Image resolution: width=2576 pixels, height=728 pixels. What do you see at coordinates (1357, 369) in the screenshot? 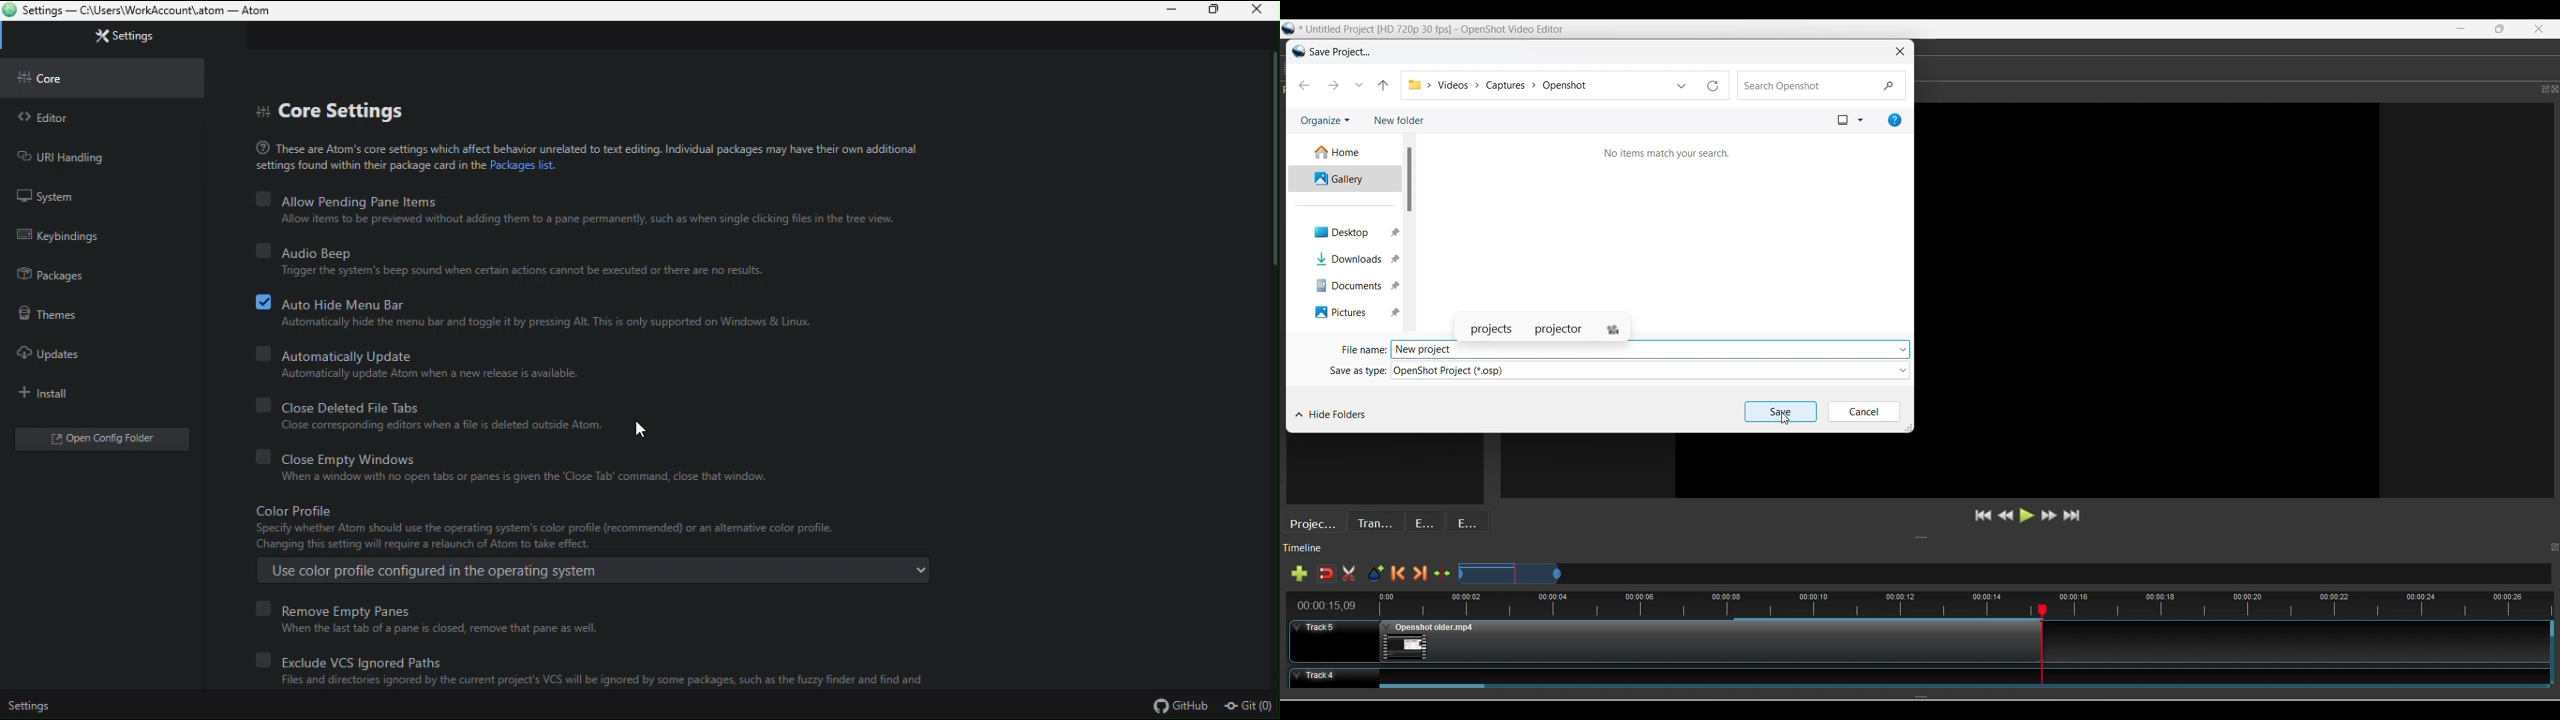
I see `Save as type` at bounding box center [1357, 369].